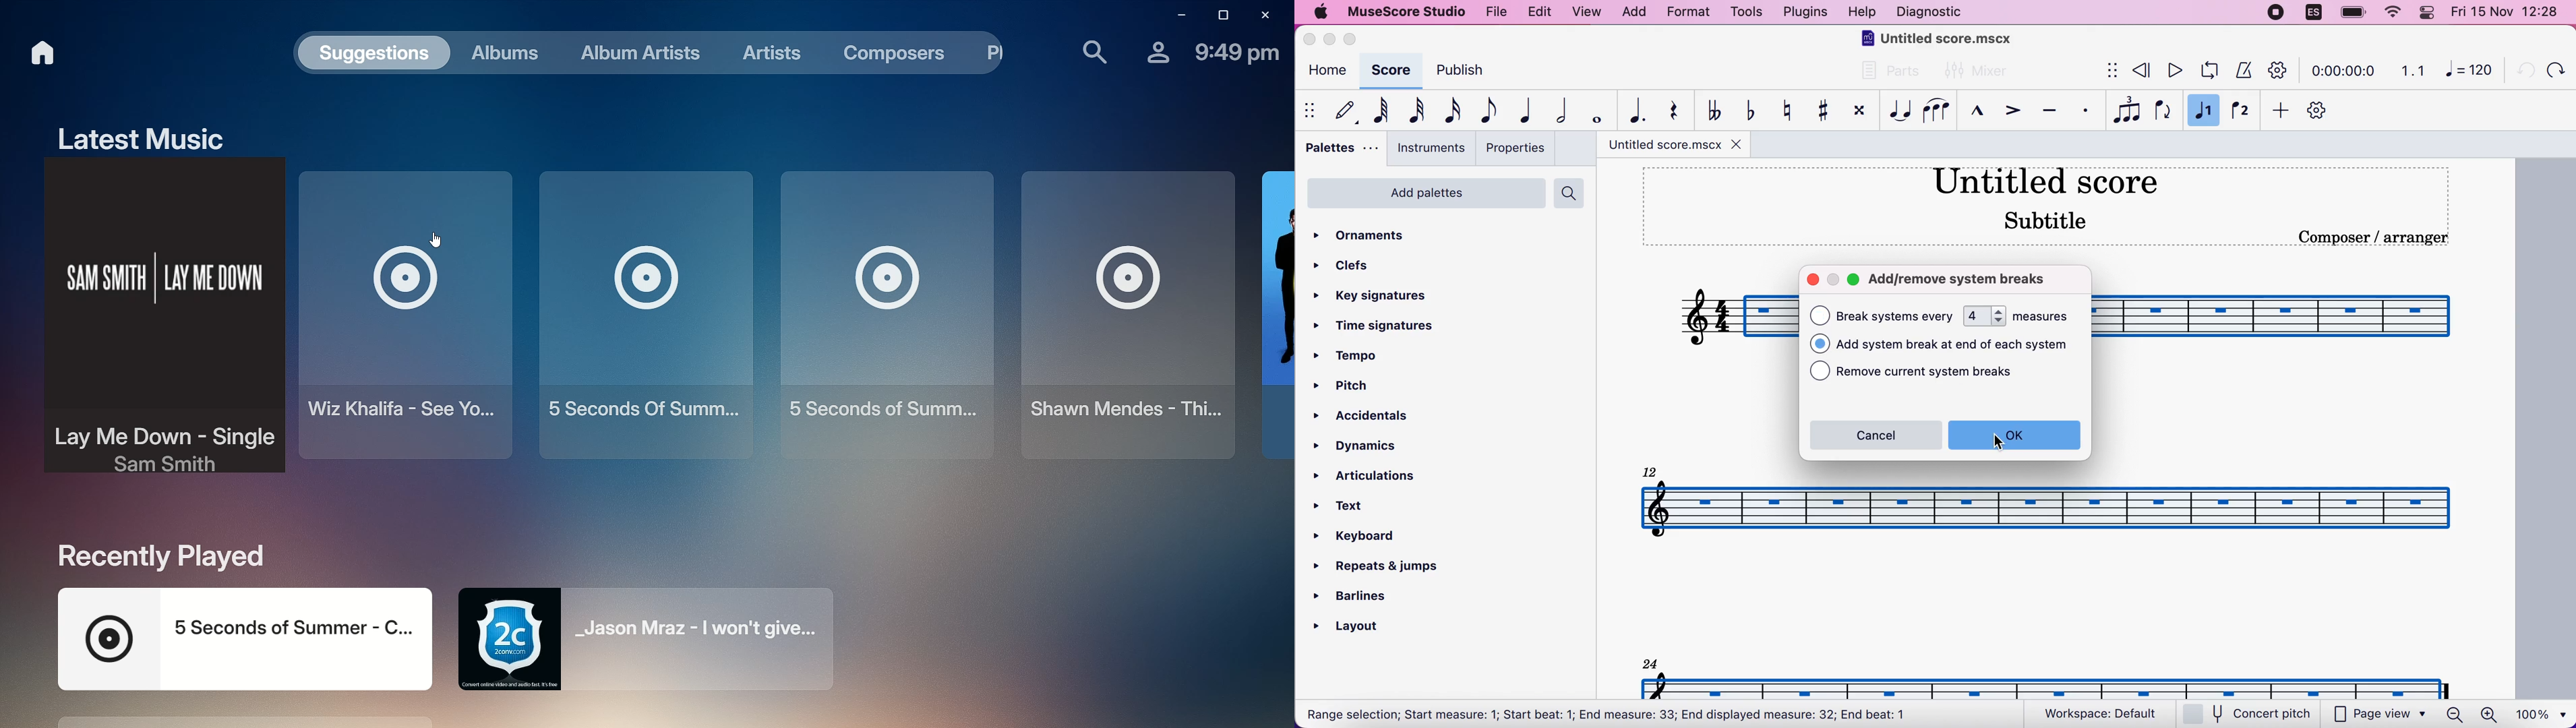  What do you see at coordinates (1428, 148) in the screenshot?
I see `instruments` at bounding box center [1428, 148].